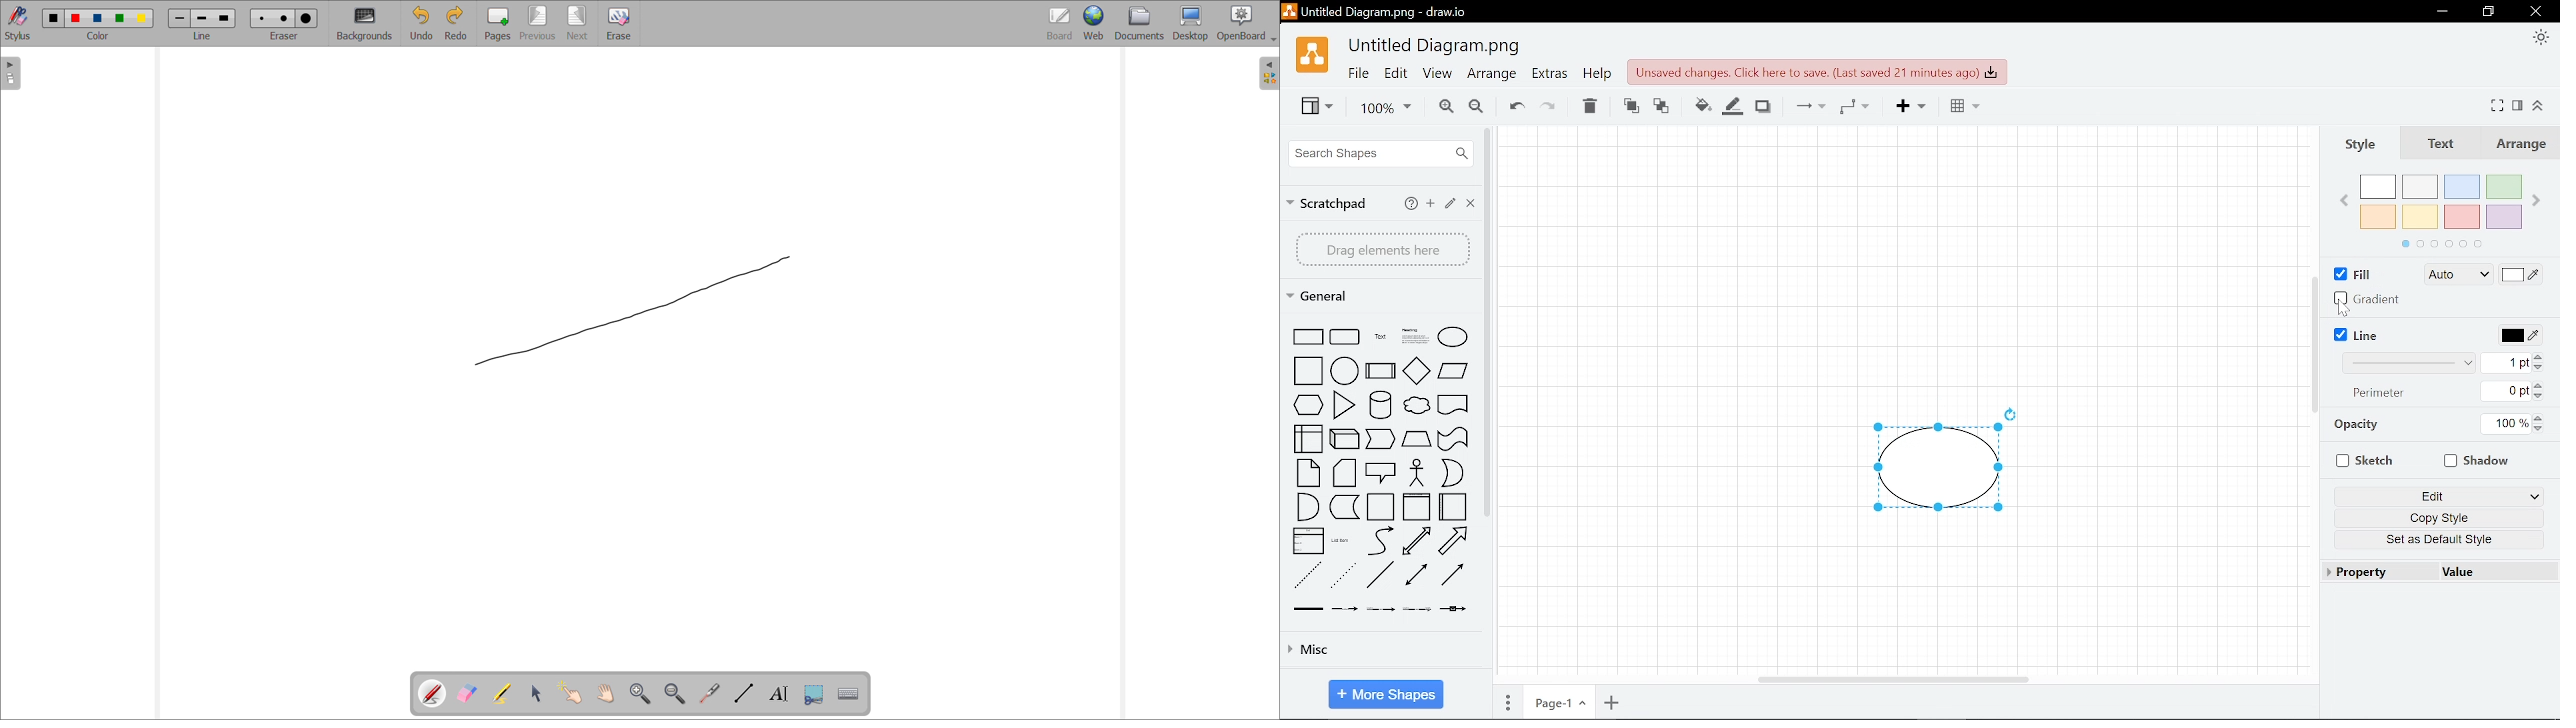 The height and width of the screenshot is (728, 2576). Describe the element at coordinates (1661, 104) in the screenshot. I see `To back` at that location.